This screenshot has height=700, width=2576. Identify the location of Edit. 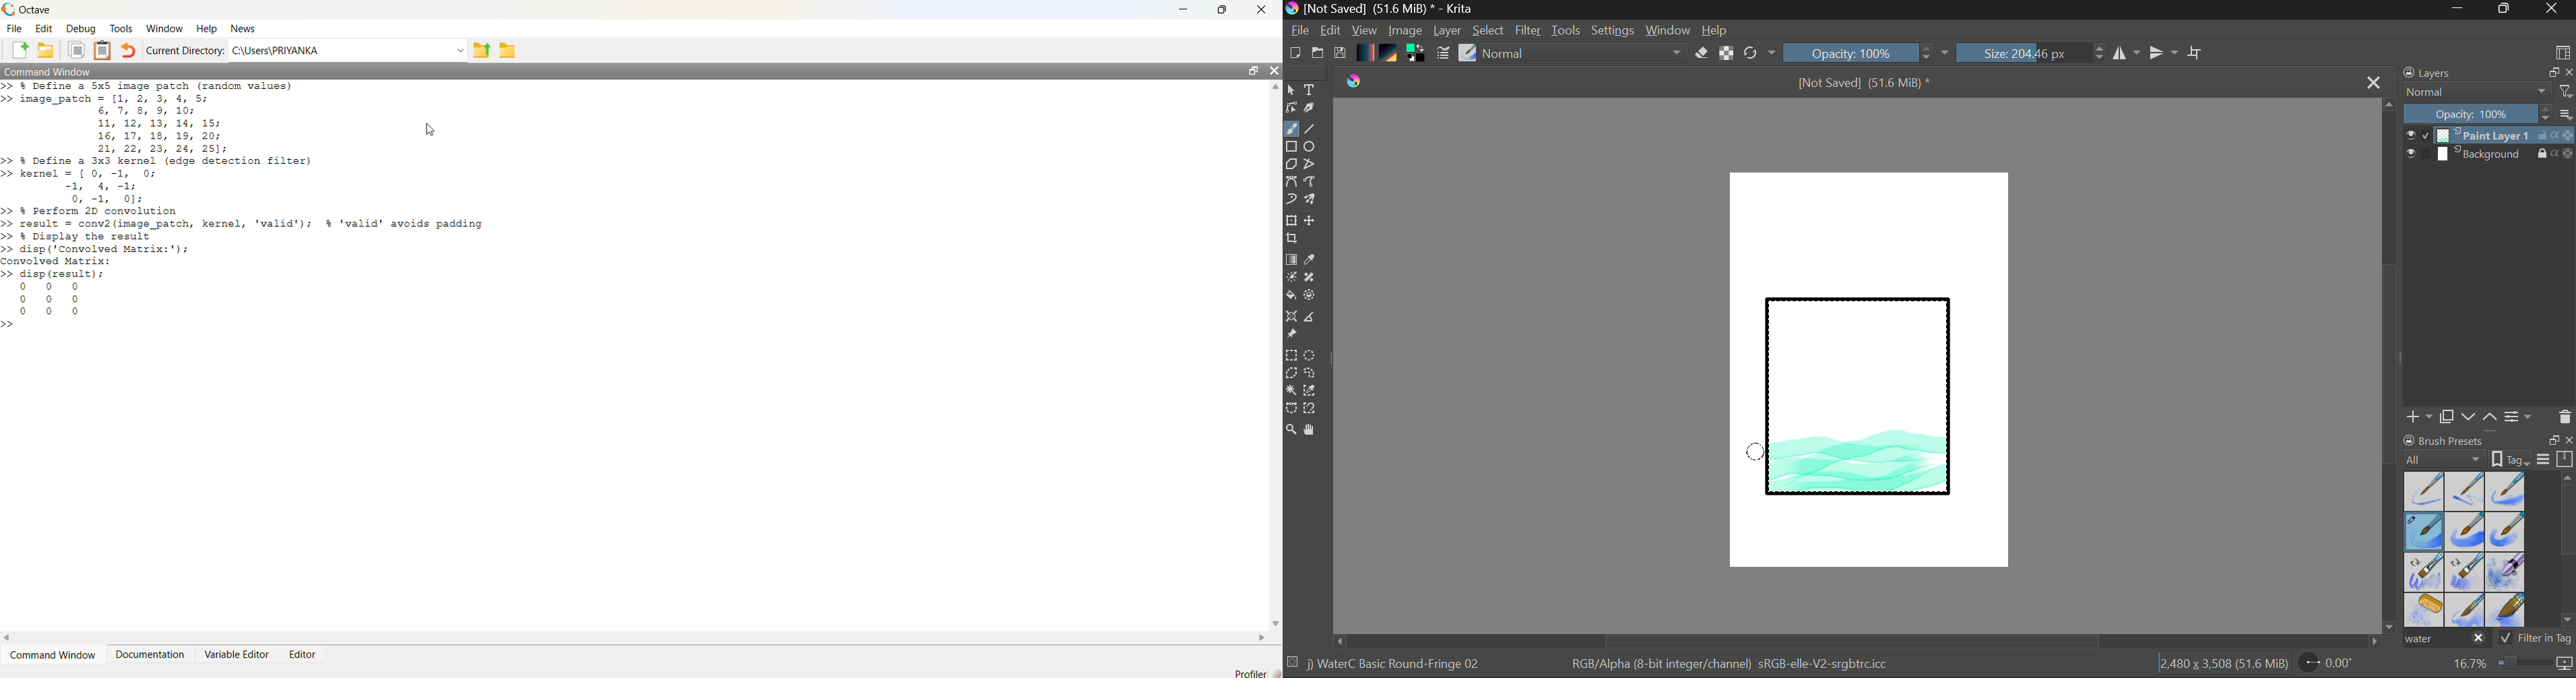
(45, 28).